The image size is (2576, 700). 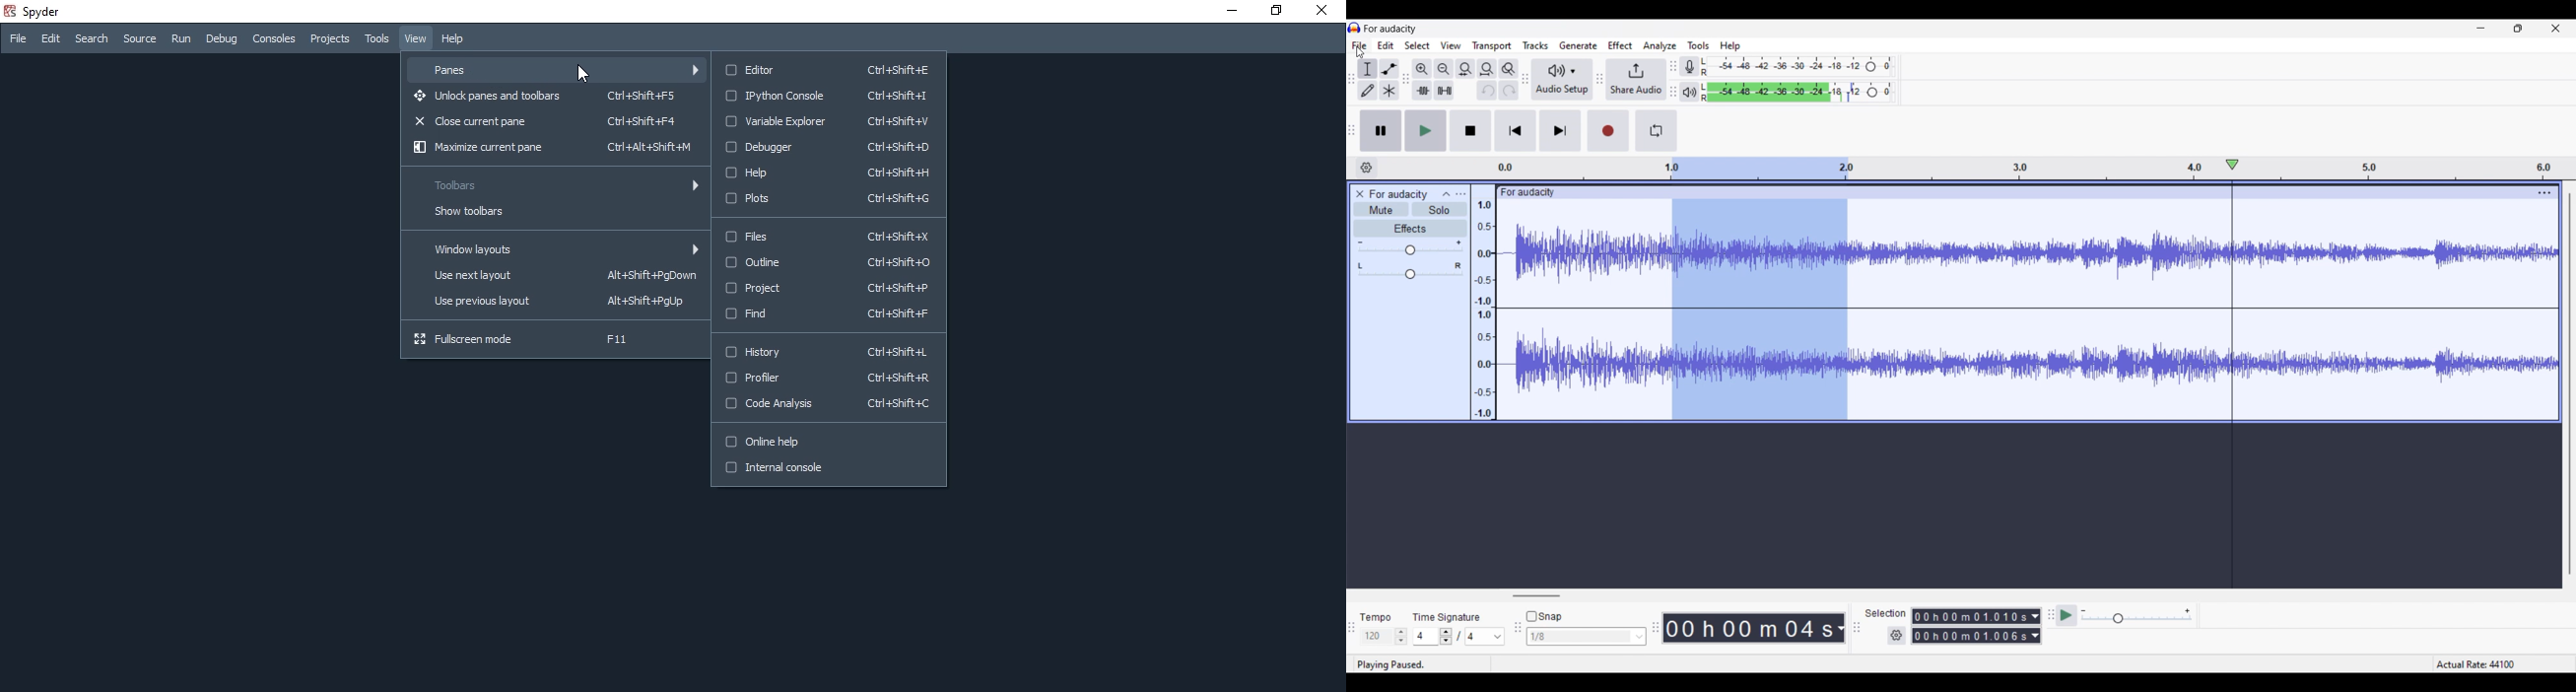 I want to click on File , so click(x=17, y=38).